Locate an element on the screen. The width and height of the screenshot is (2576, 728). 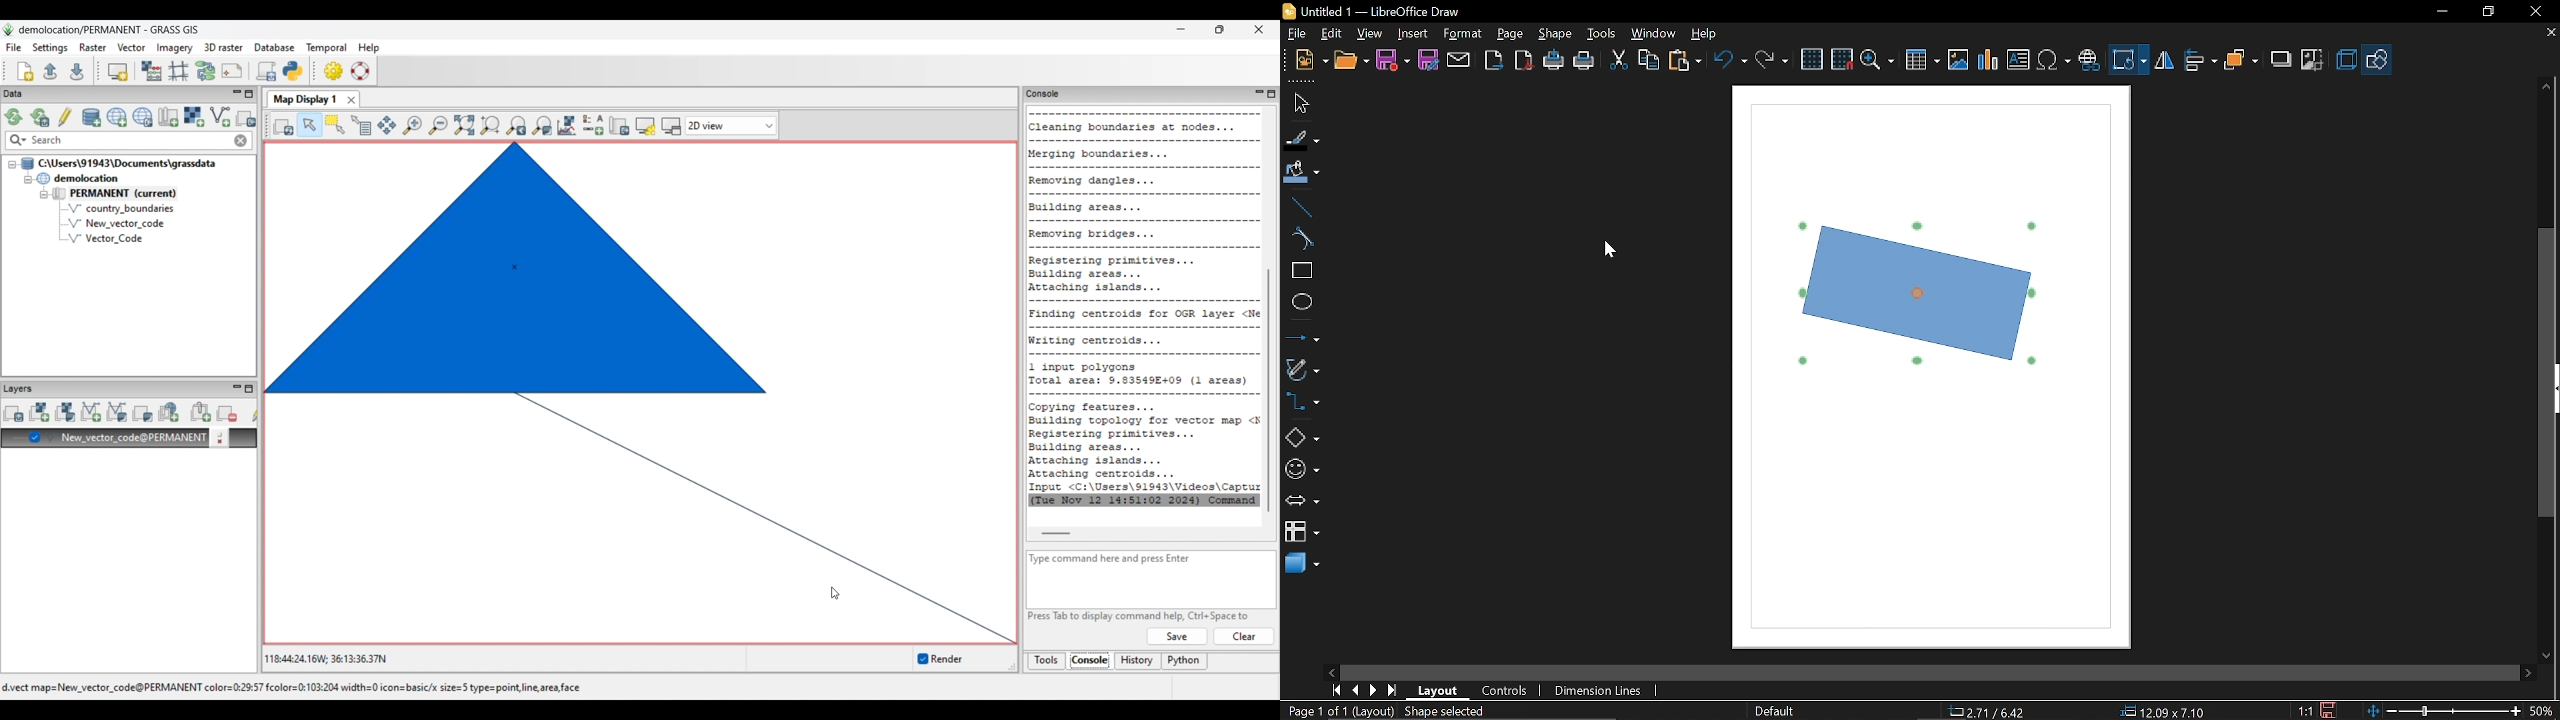
shapes is located at coordinates (2378, 59).